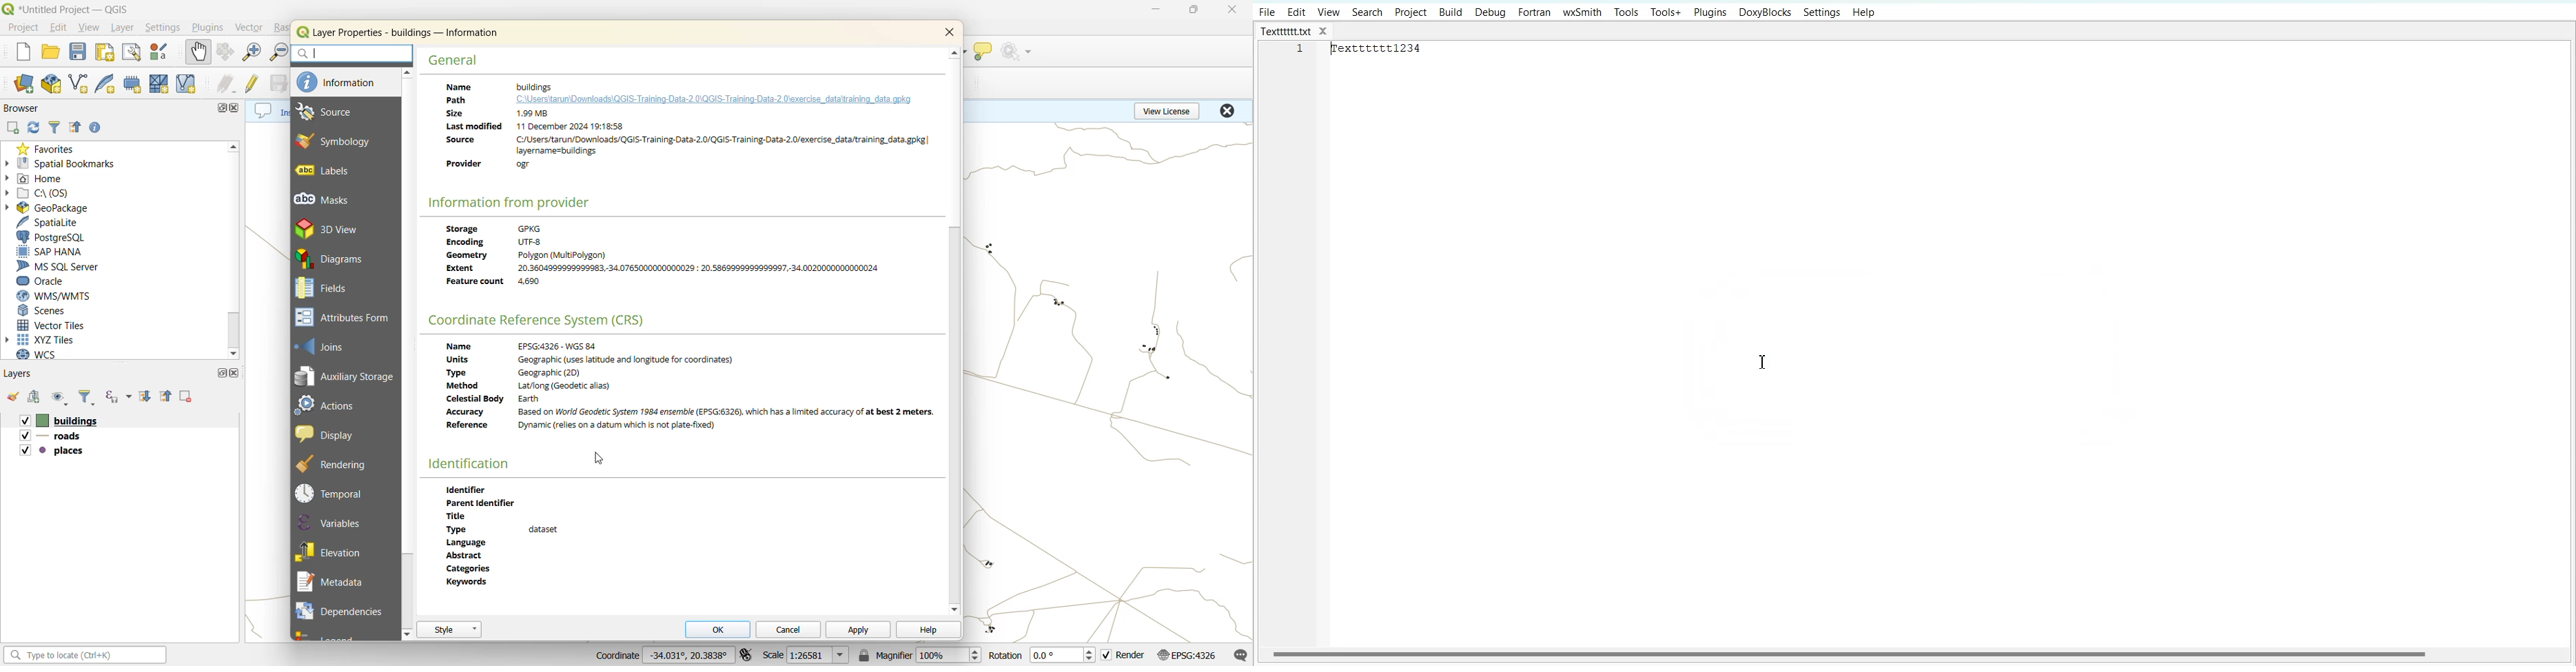 This screenshot has width=2576, height=672. I want to click on no action, so click(1020, 50).